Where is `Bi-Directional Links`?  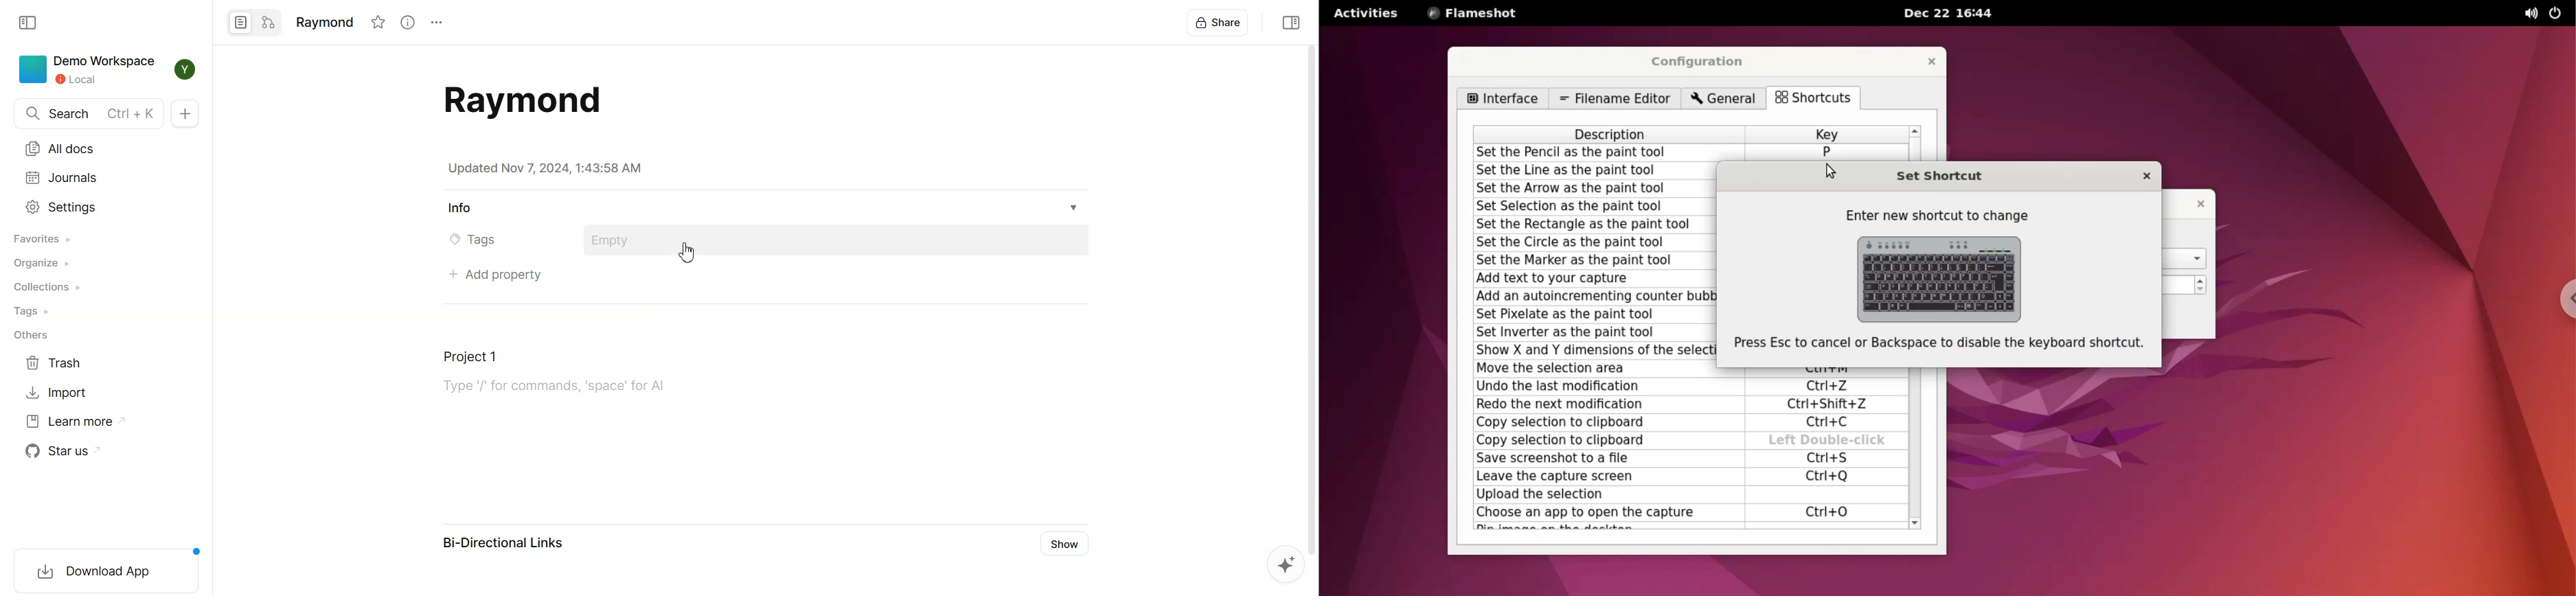 Bi-Directional Links is located at coordinates (504, 545).